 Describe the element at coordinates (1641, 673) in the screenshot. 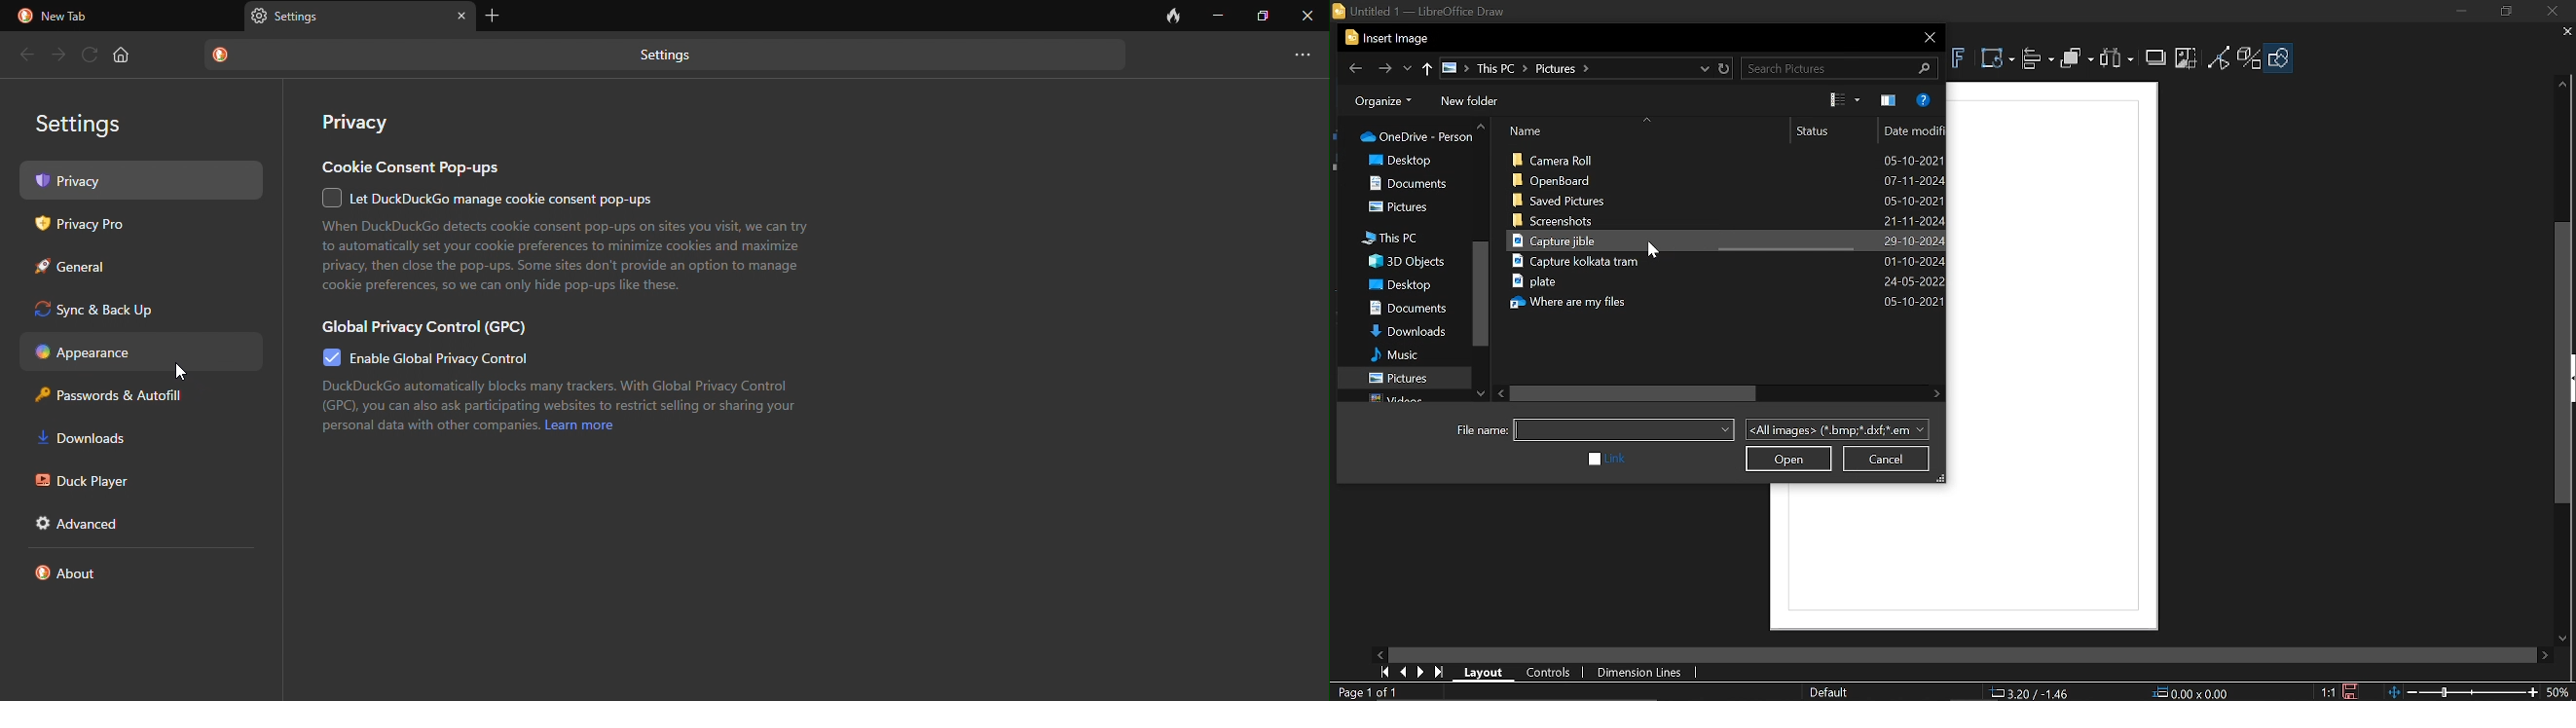

I see `Dimension lines` at that location.